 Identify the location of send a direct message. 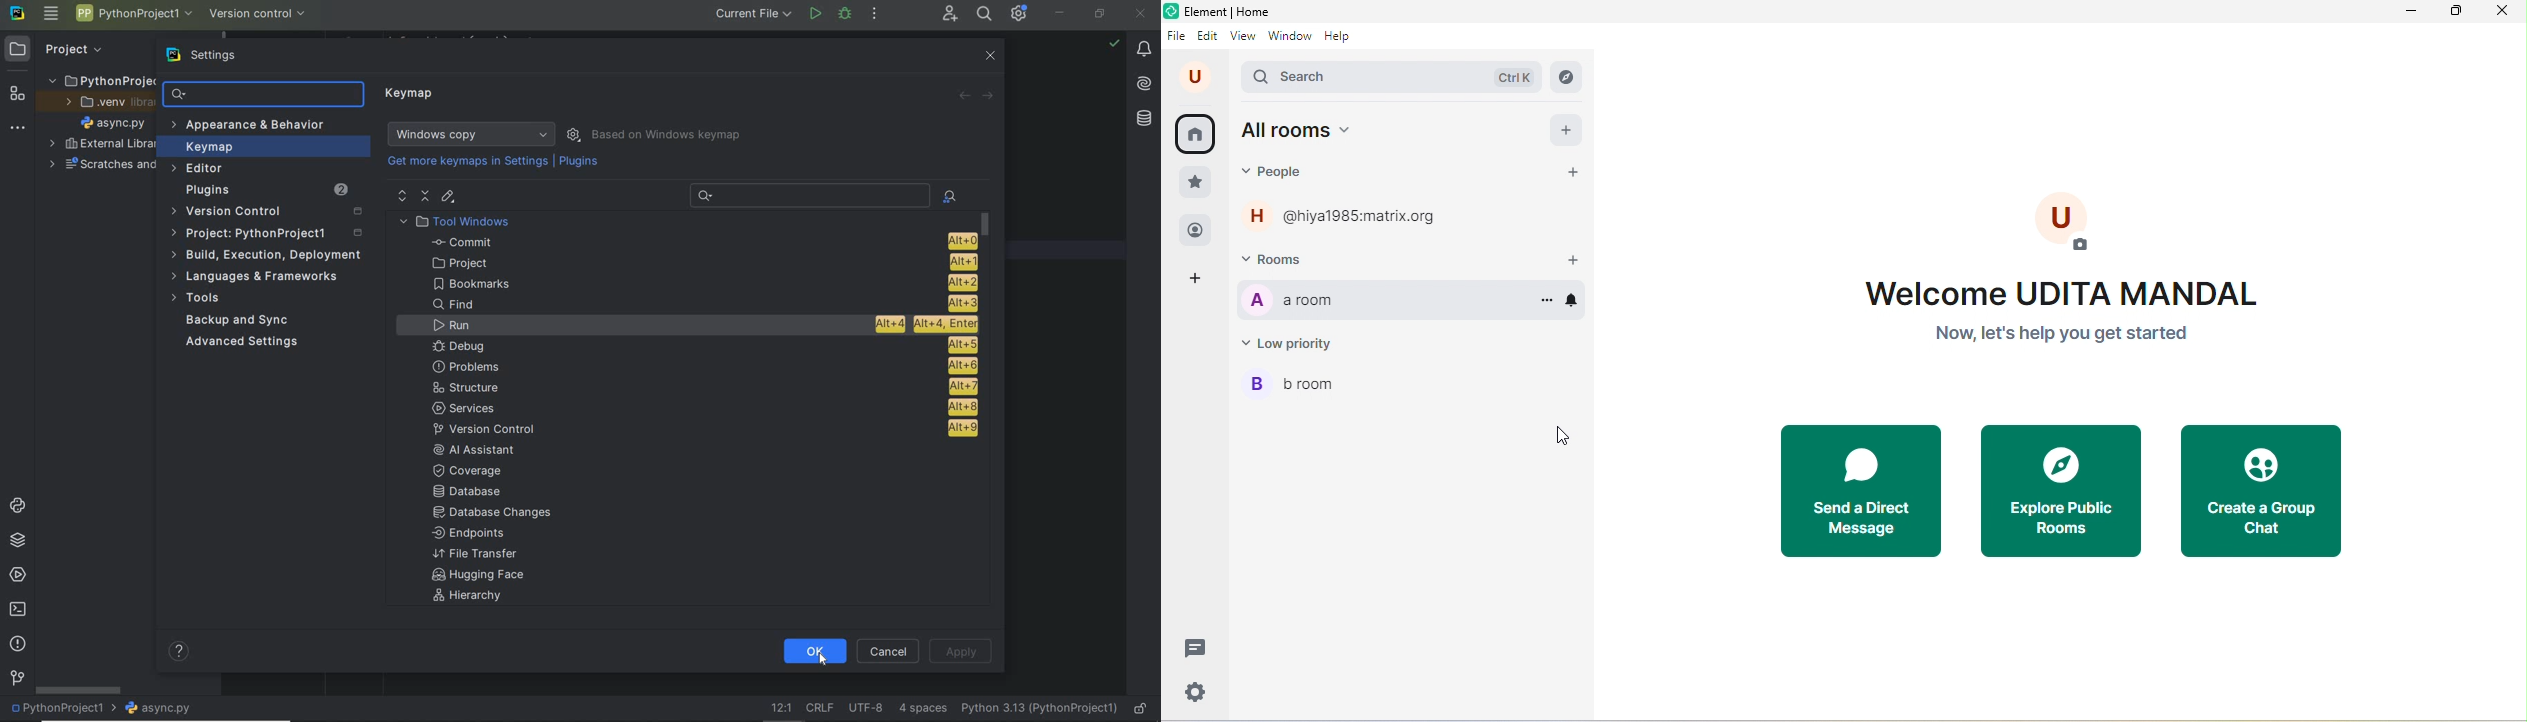
(1859, 491).